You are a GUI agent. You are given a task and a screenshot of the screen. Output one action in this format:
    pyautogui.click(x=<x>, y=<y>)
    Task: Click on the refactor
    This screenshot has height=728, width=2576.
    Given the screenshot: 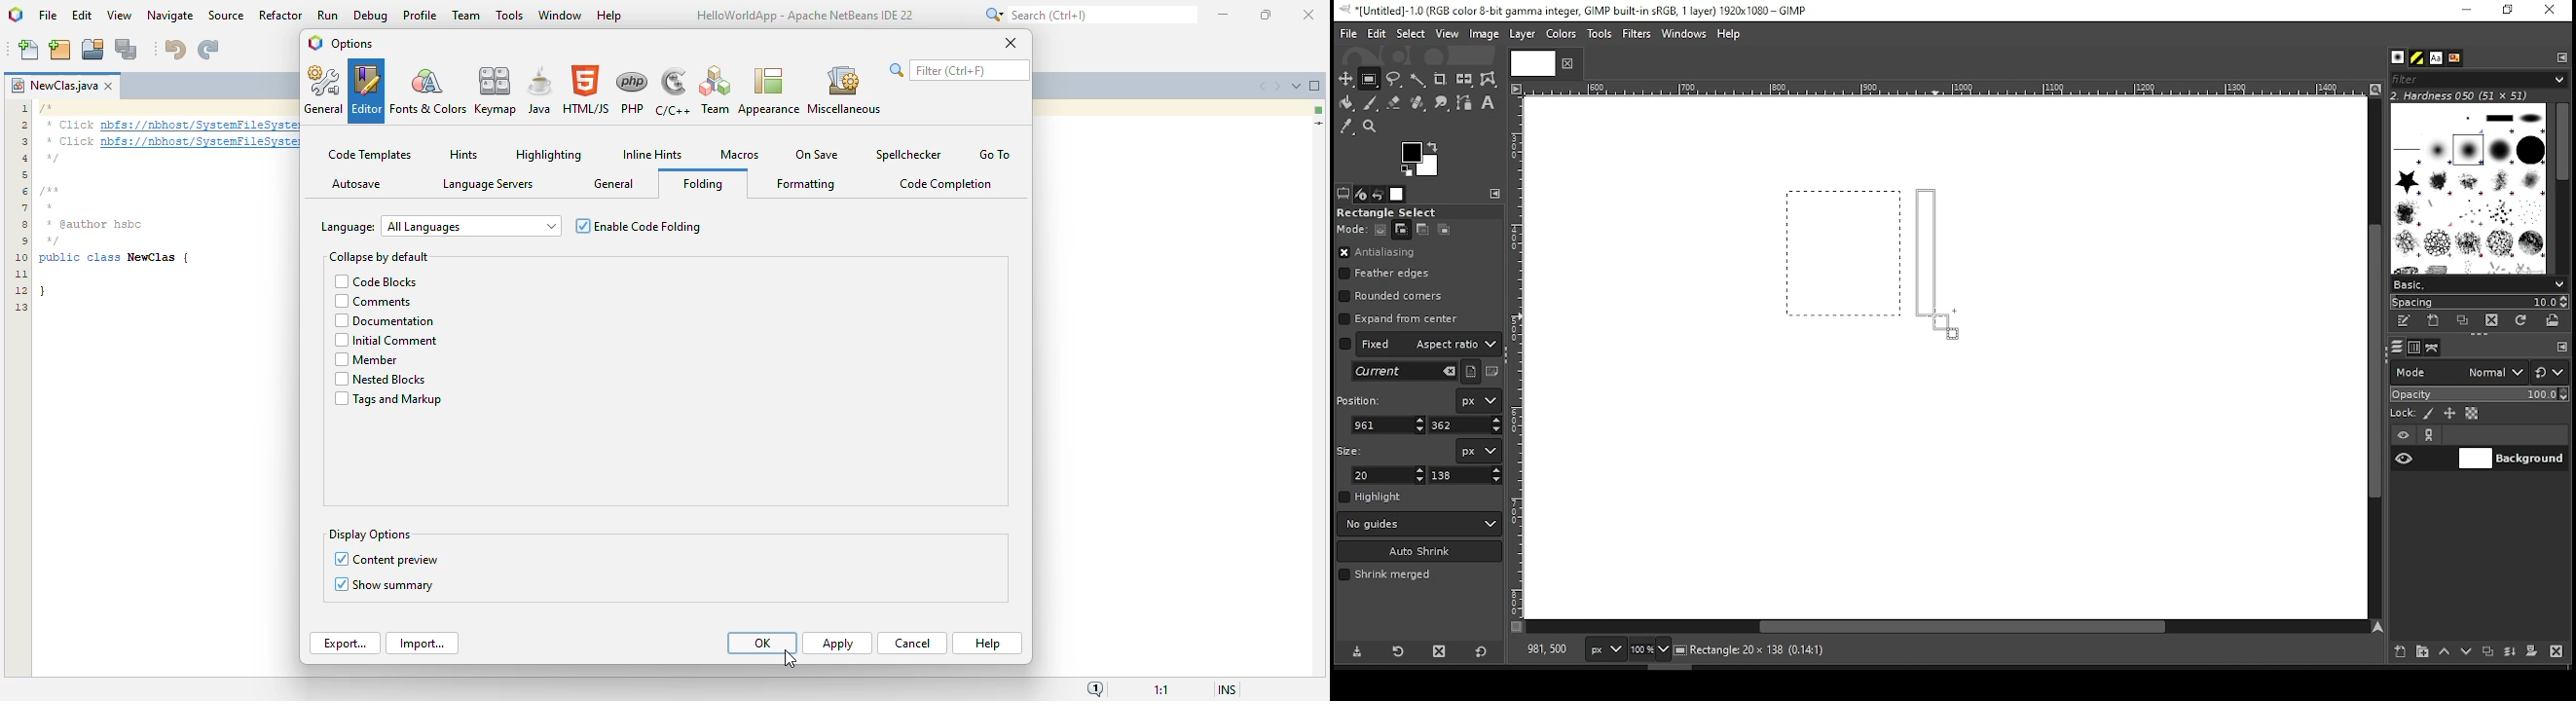 What is the action you would take?
    pyautogui.click(x=280, y=15)
    